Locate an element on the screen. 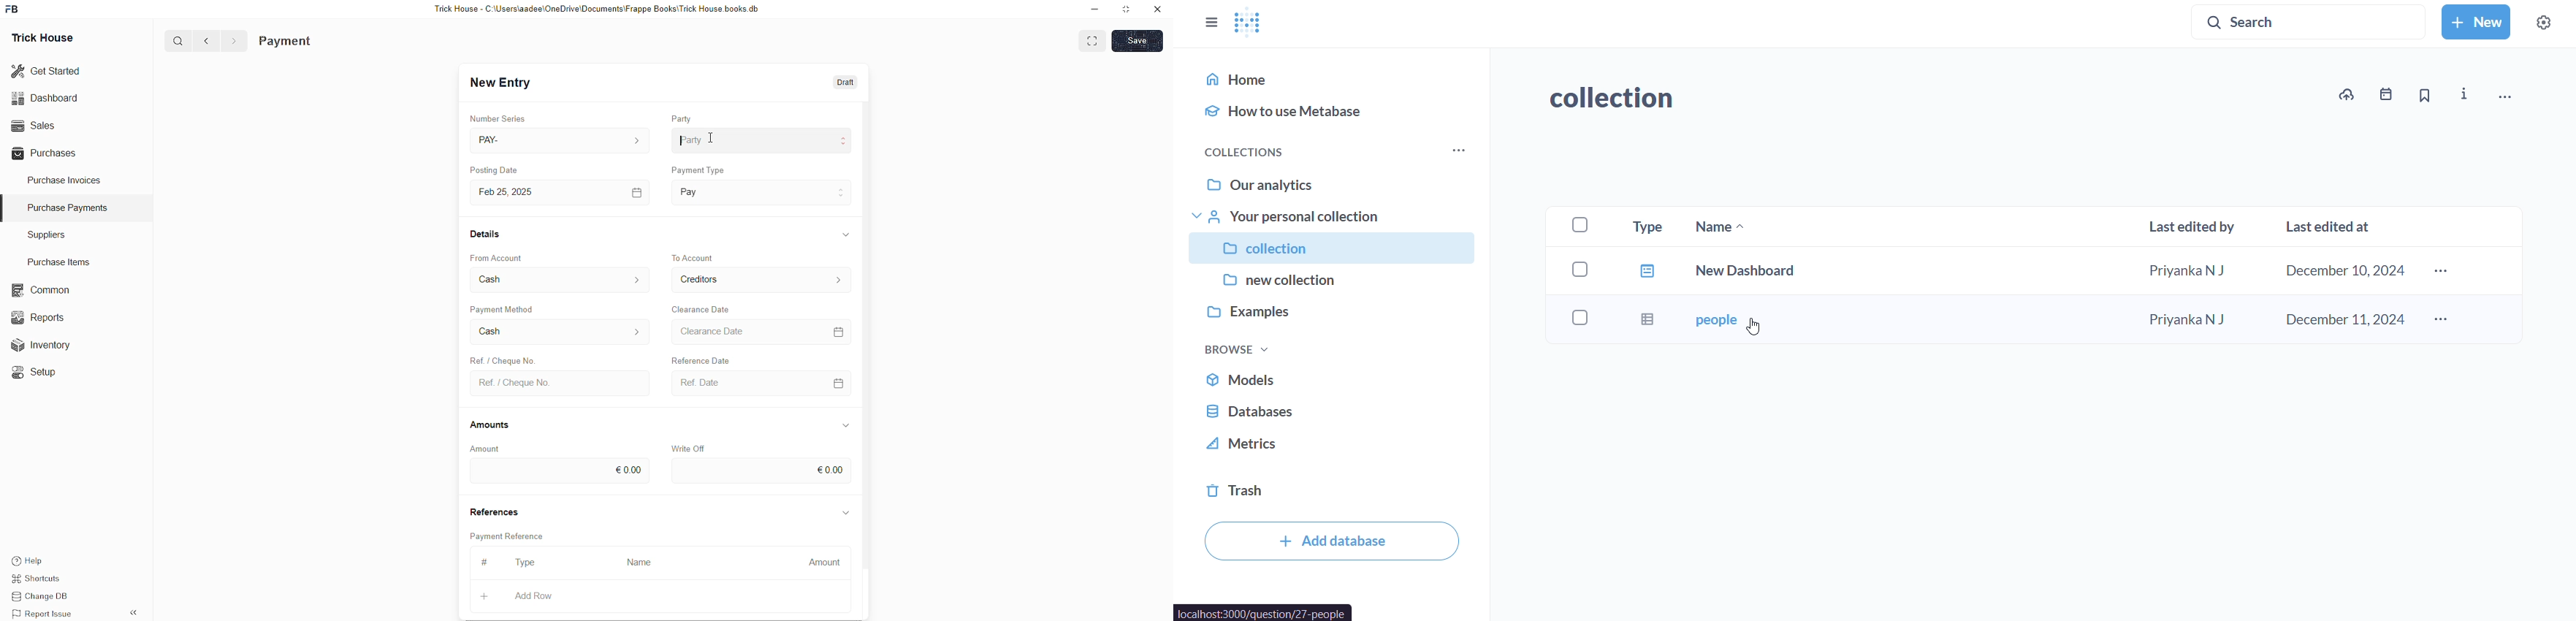 The width and height of the screenshot is (2576, 644). Add Row is located at coordinates (534, 595).